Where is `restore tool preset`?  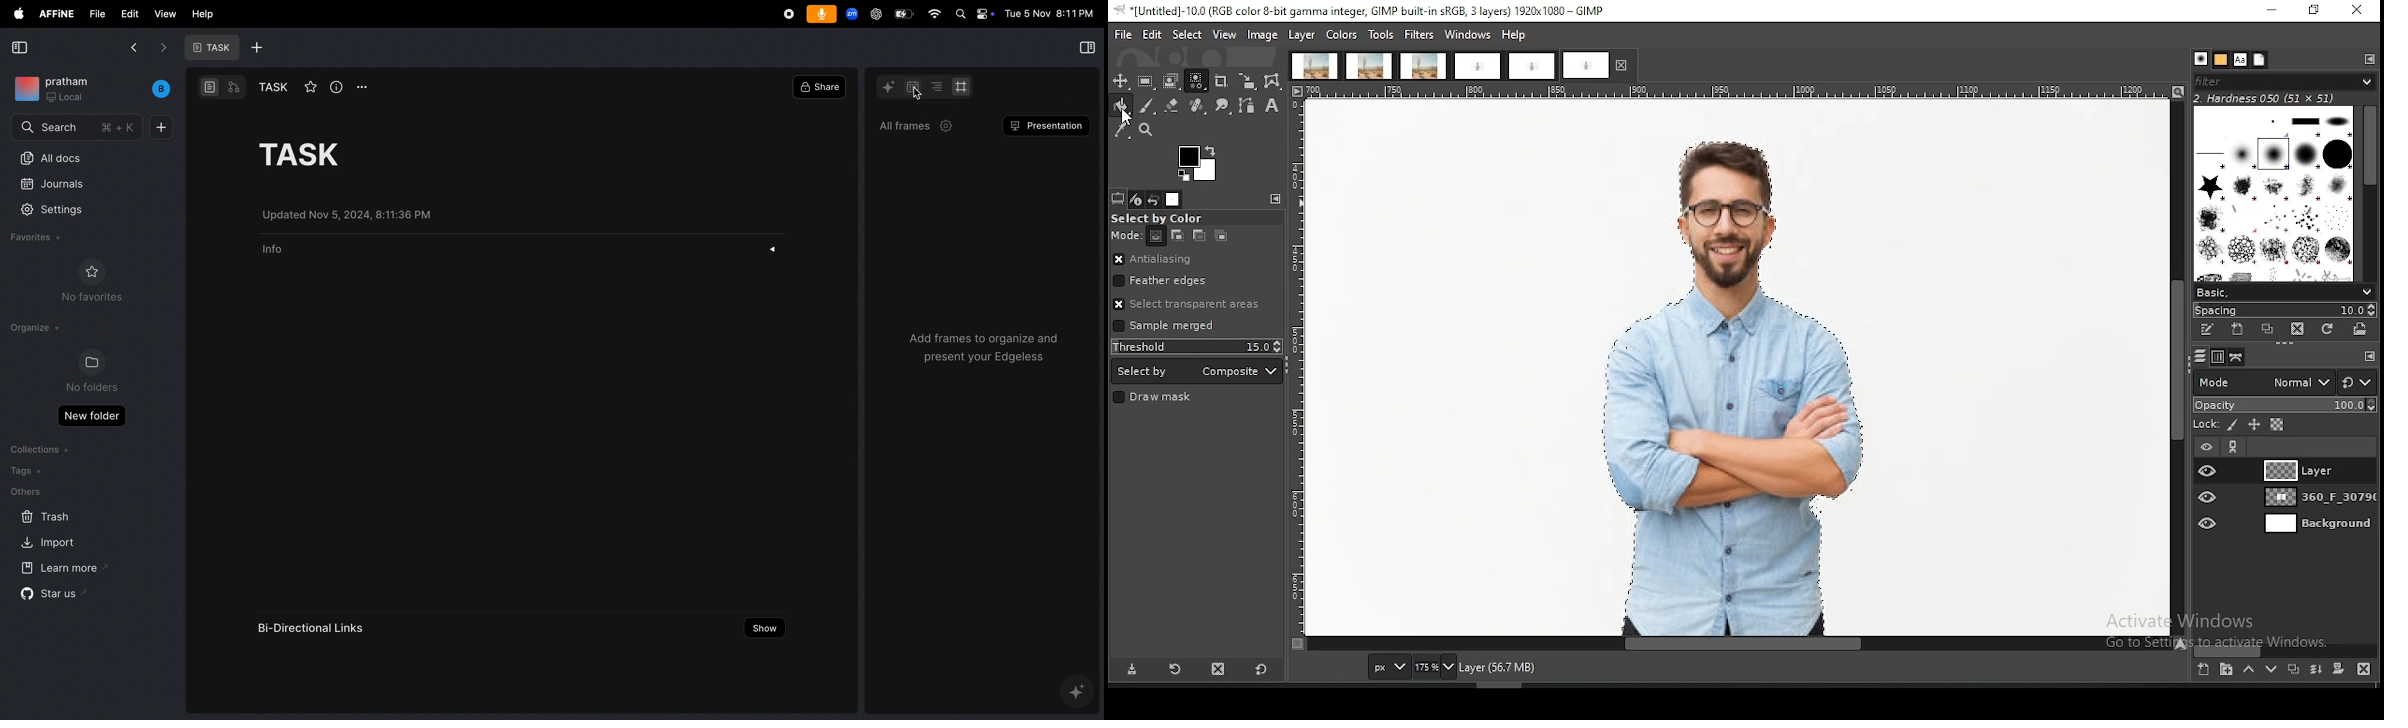
restore tool preset is located at coordinates (1177, 668).